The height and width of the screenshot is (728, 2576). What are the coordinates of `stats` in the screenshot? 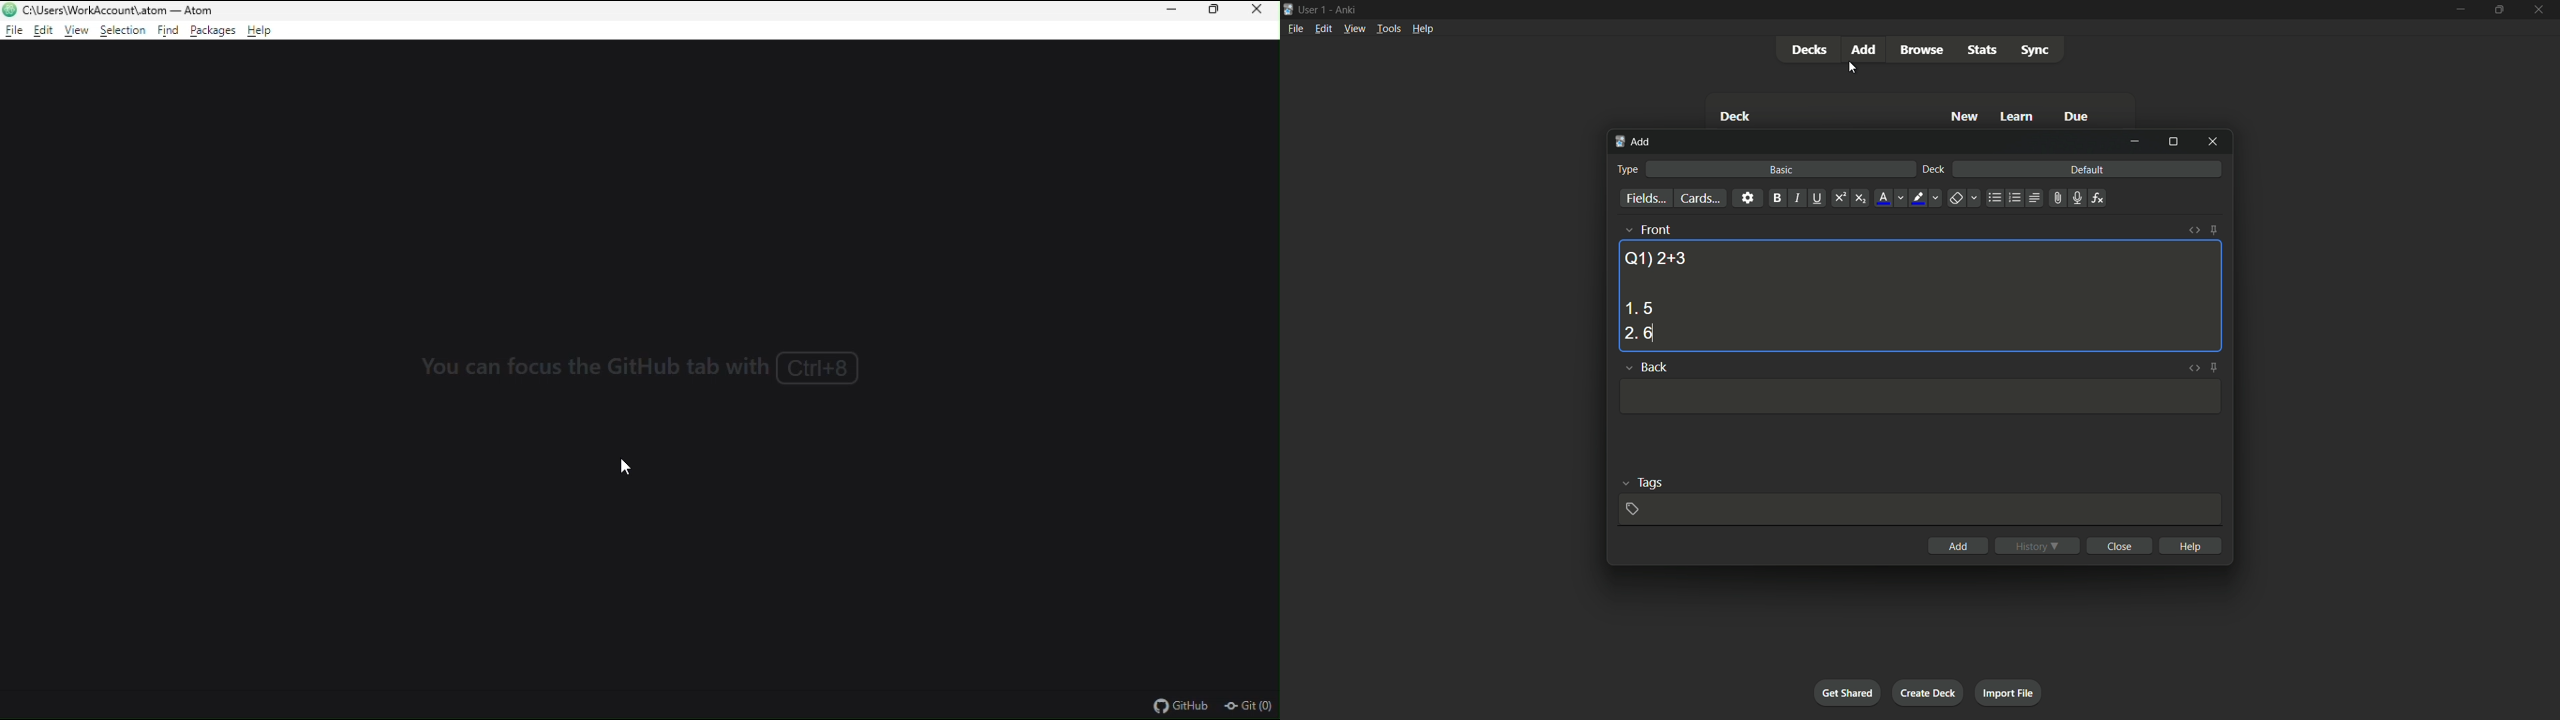 It's located at (1983, 50).